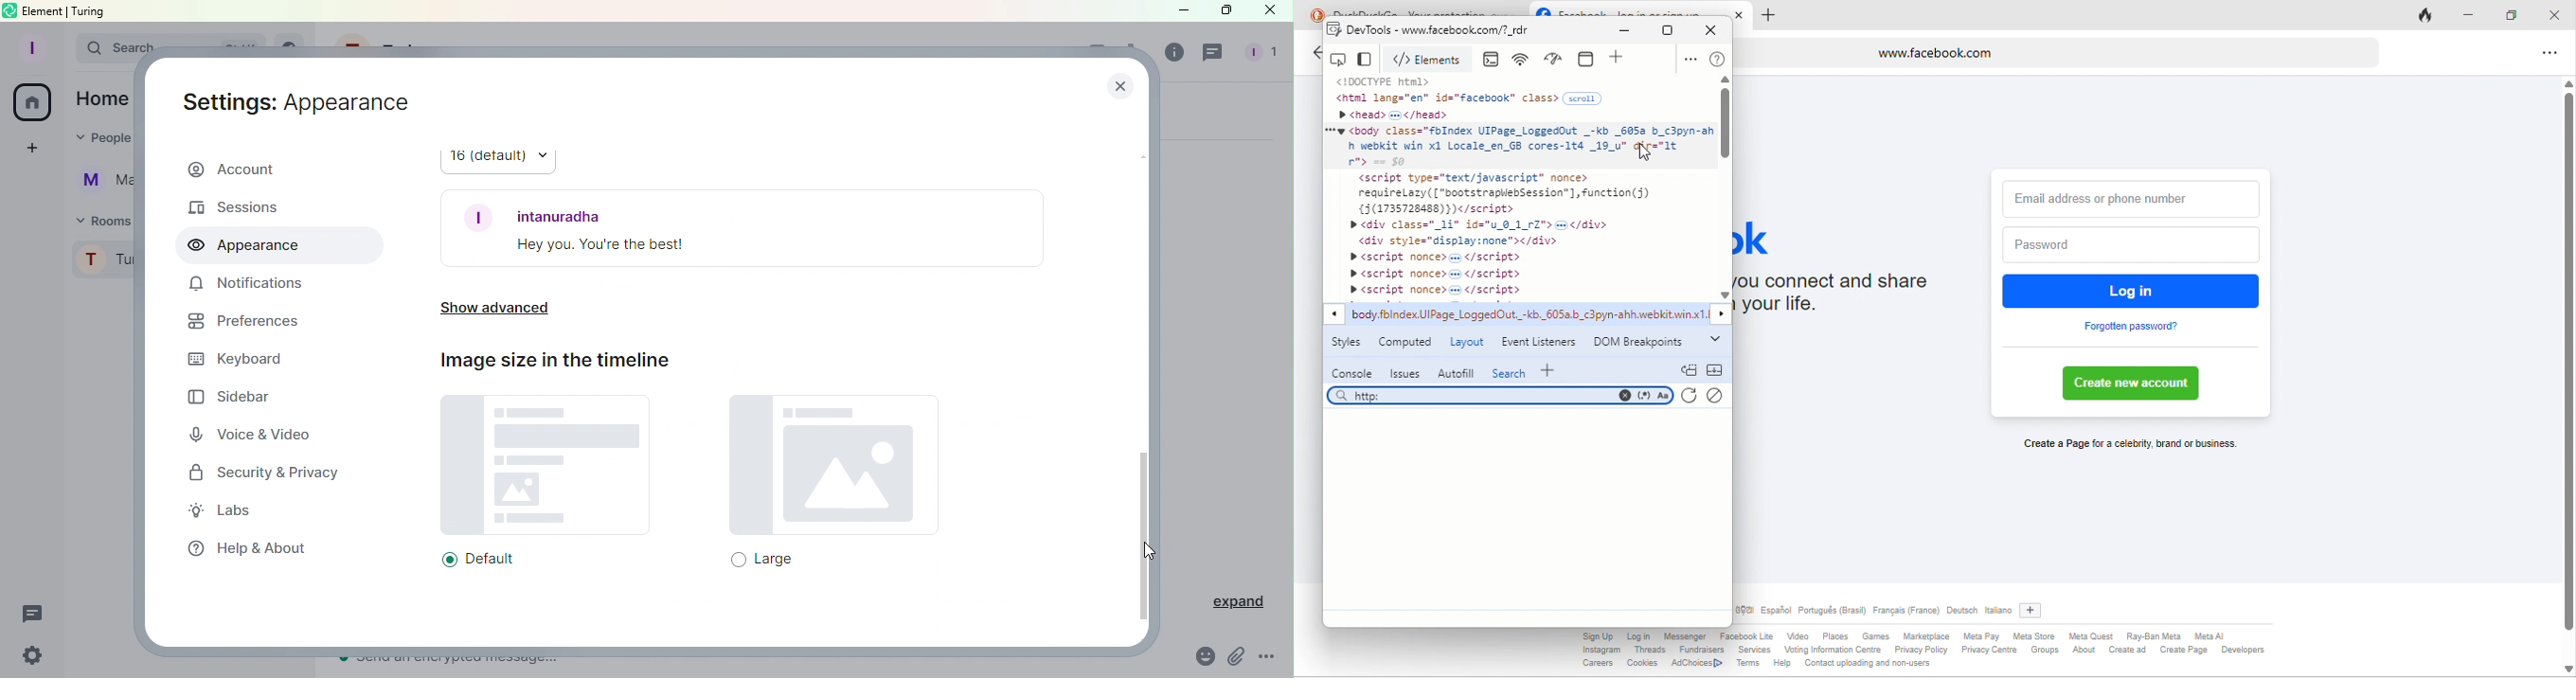 The image size is (2576, 700). What do you see at coordinates (1261, 55) in the screenshot?
I see `People` at bounding box center [1261, 55].